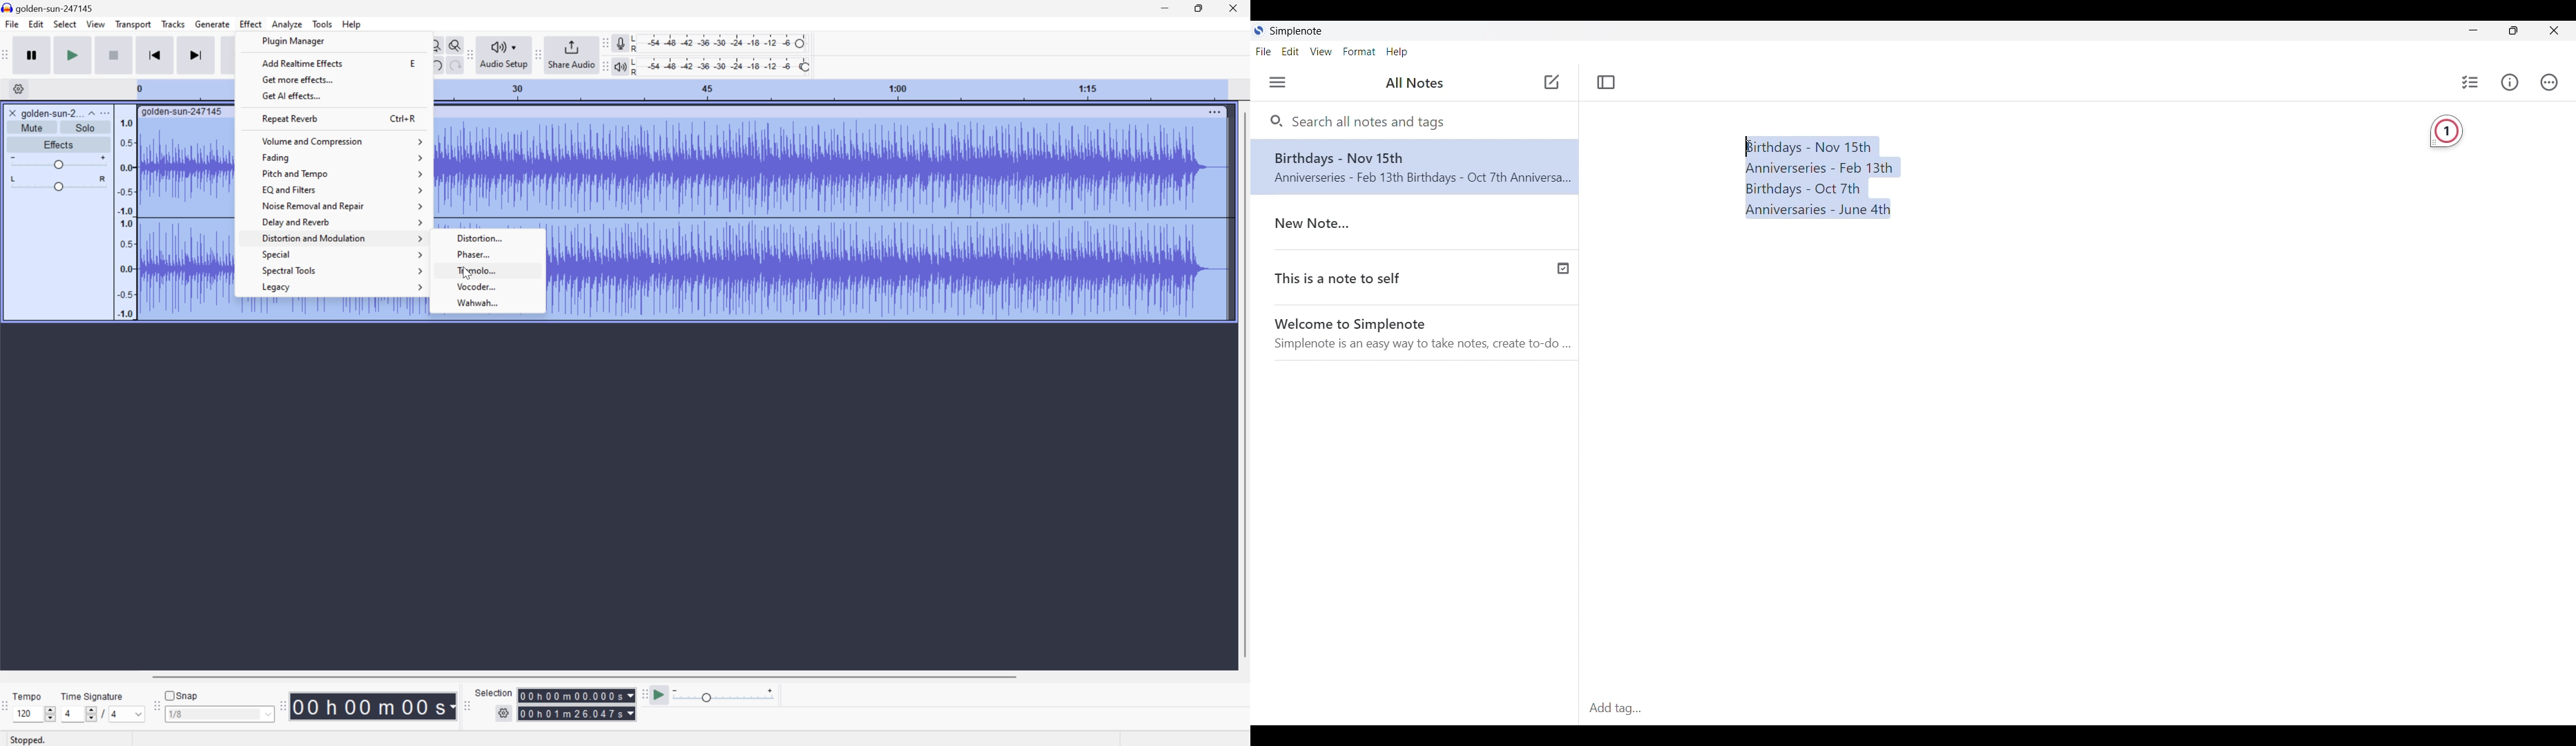  I want to click on Audio, so click(889, 219).